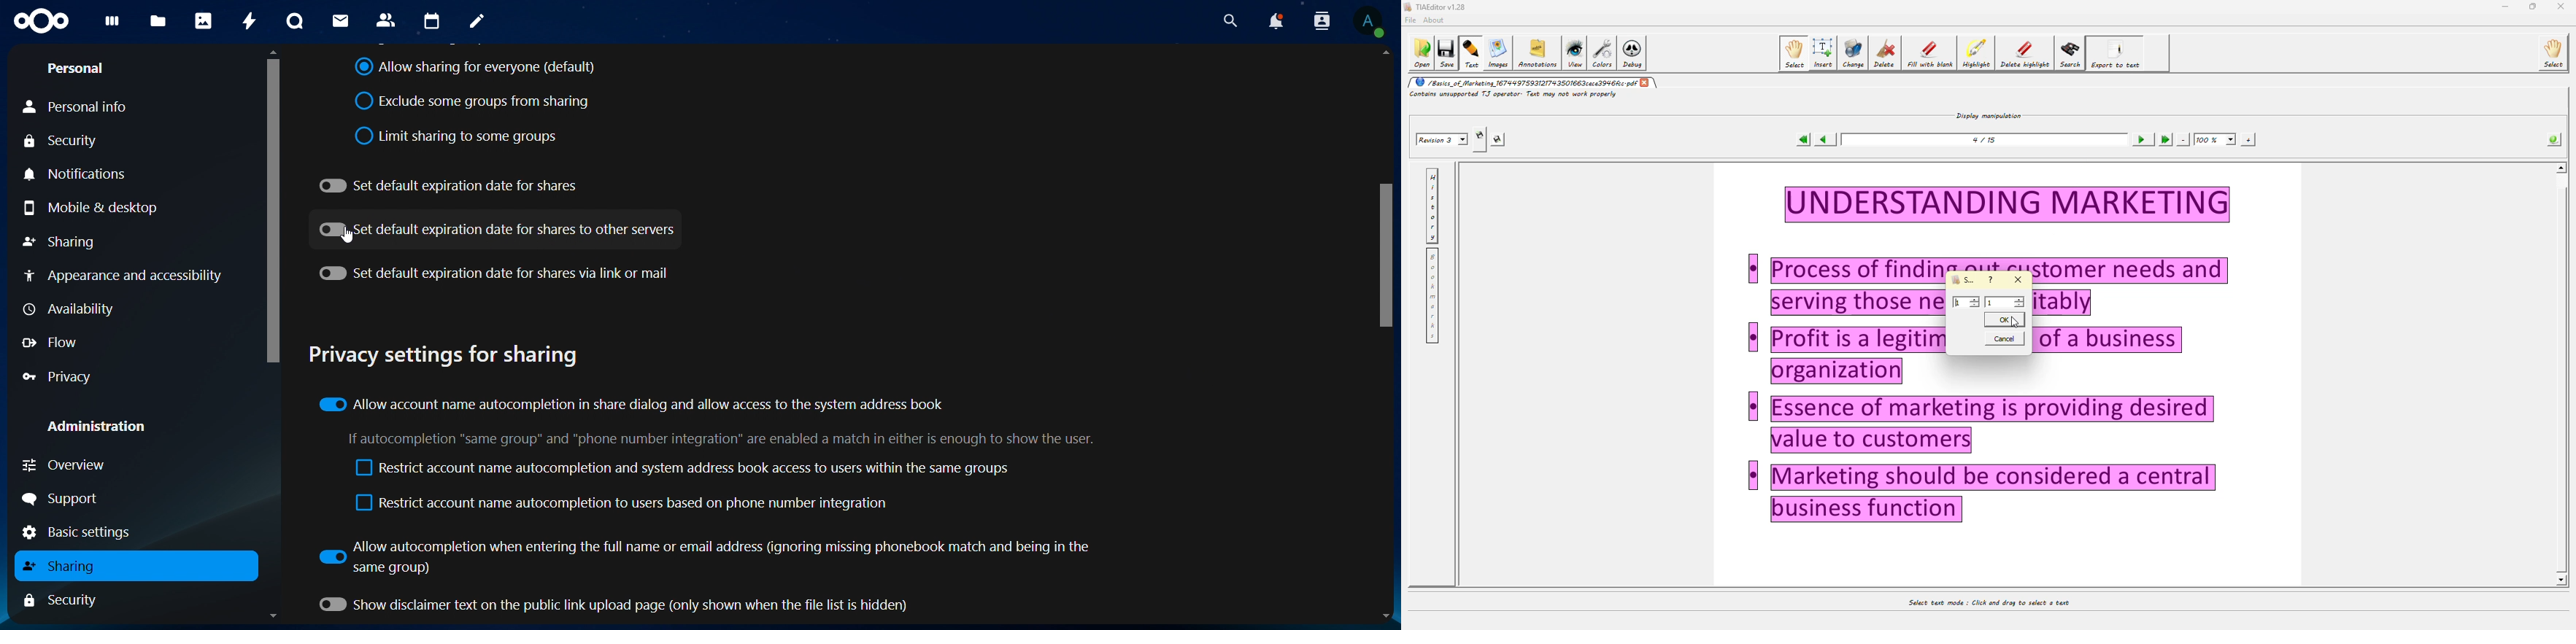  What do you see at coordinates (719, 554) in the screenshot?
I see `allow autocompletion when entering the full name or email address` at bounding box center [719, 554].